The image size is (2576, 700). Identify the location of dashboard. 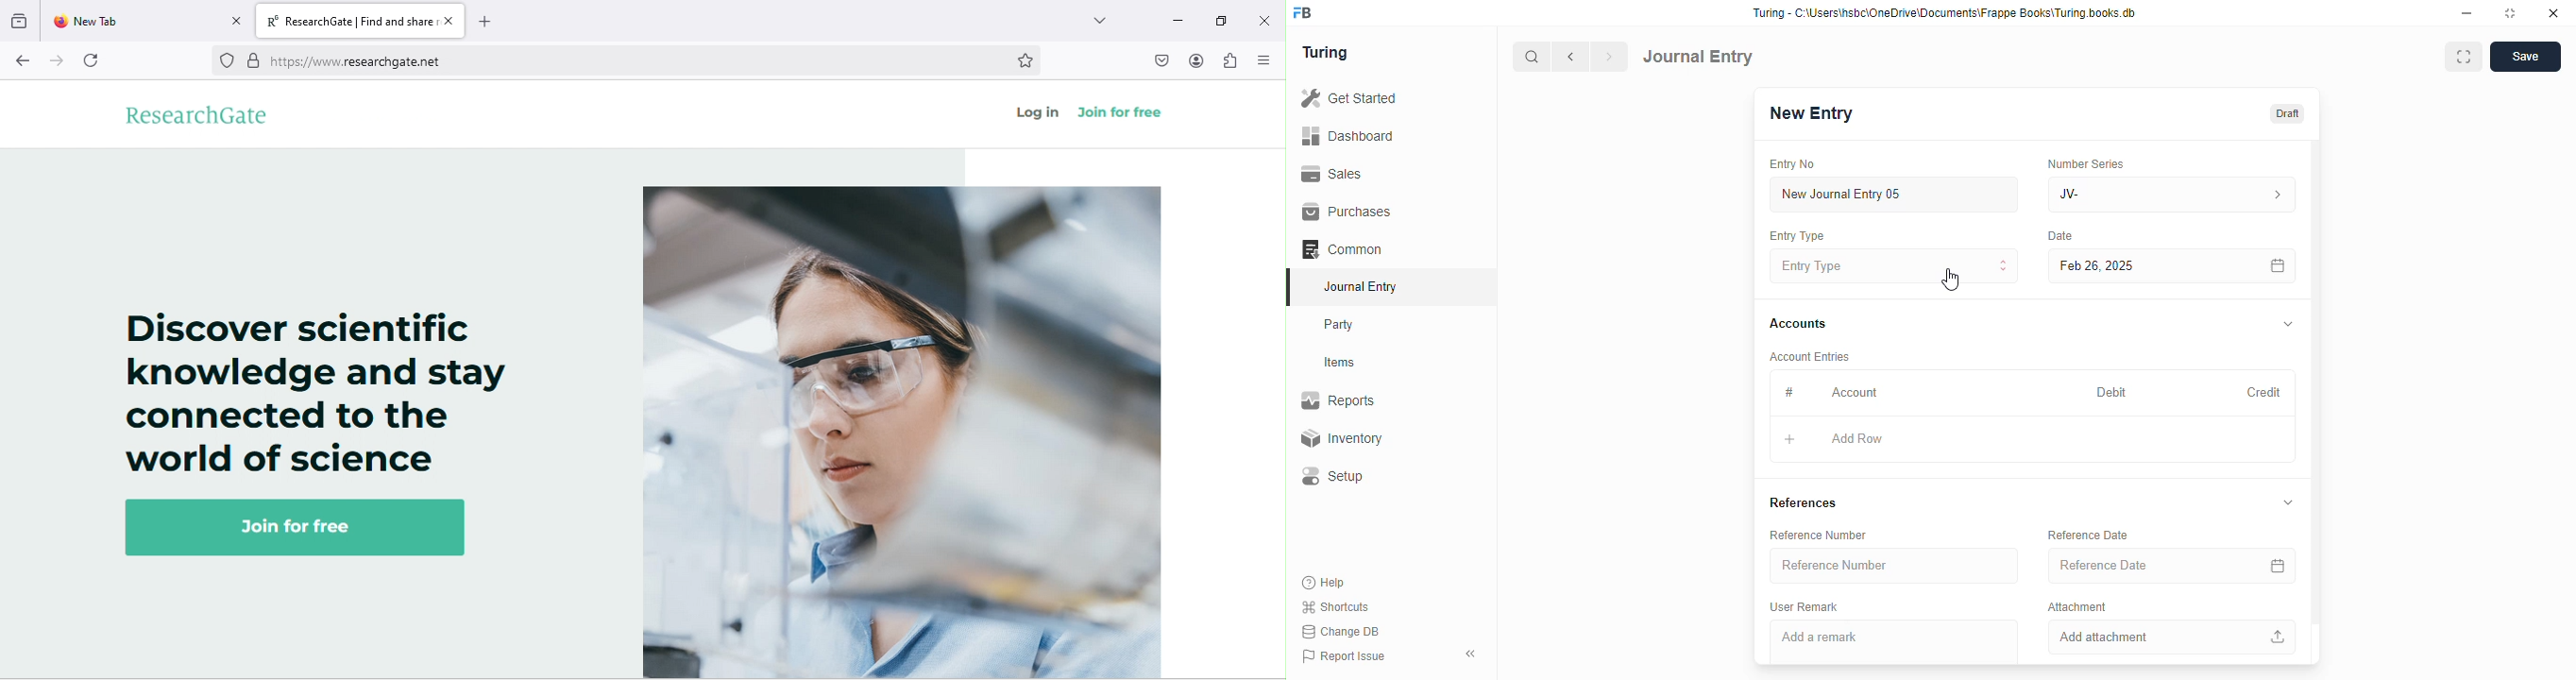
(1348, 135).